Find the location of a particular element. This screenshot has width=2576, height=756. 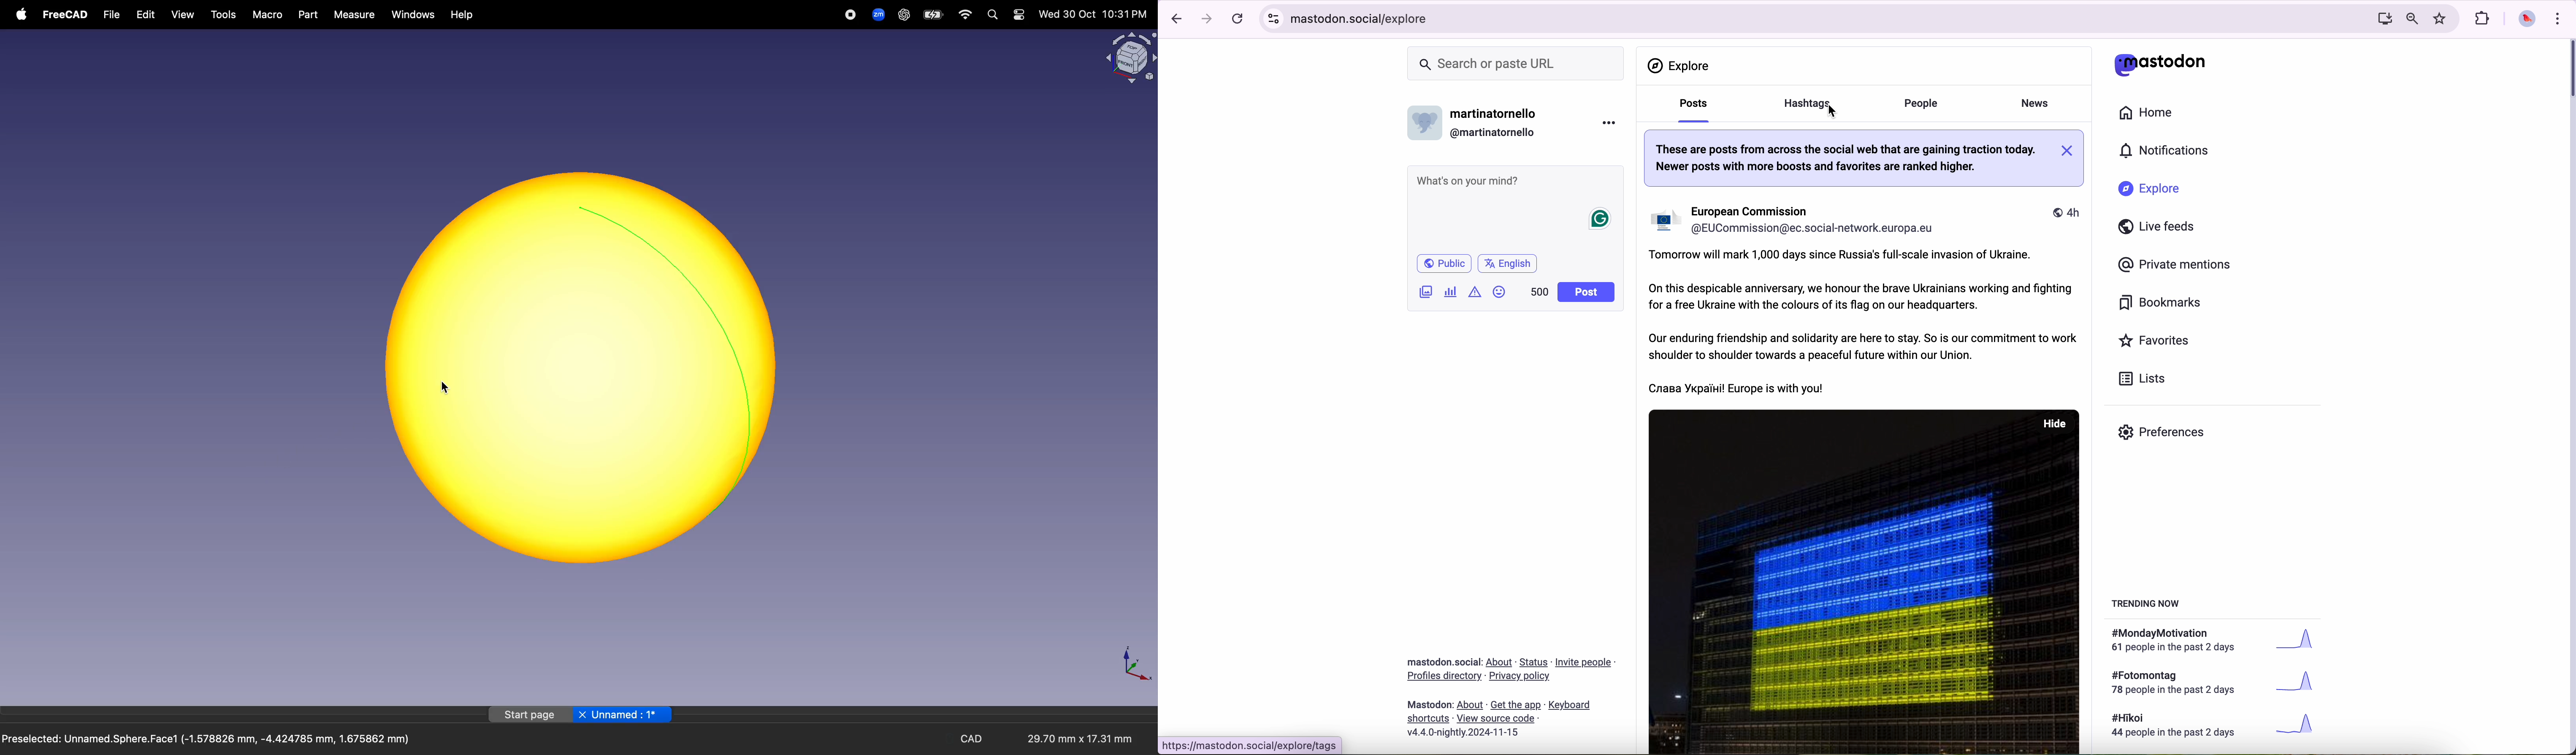

text is located at coordinates (2177, 684).